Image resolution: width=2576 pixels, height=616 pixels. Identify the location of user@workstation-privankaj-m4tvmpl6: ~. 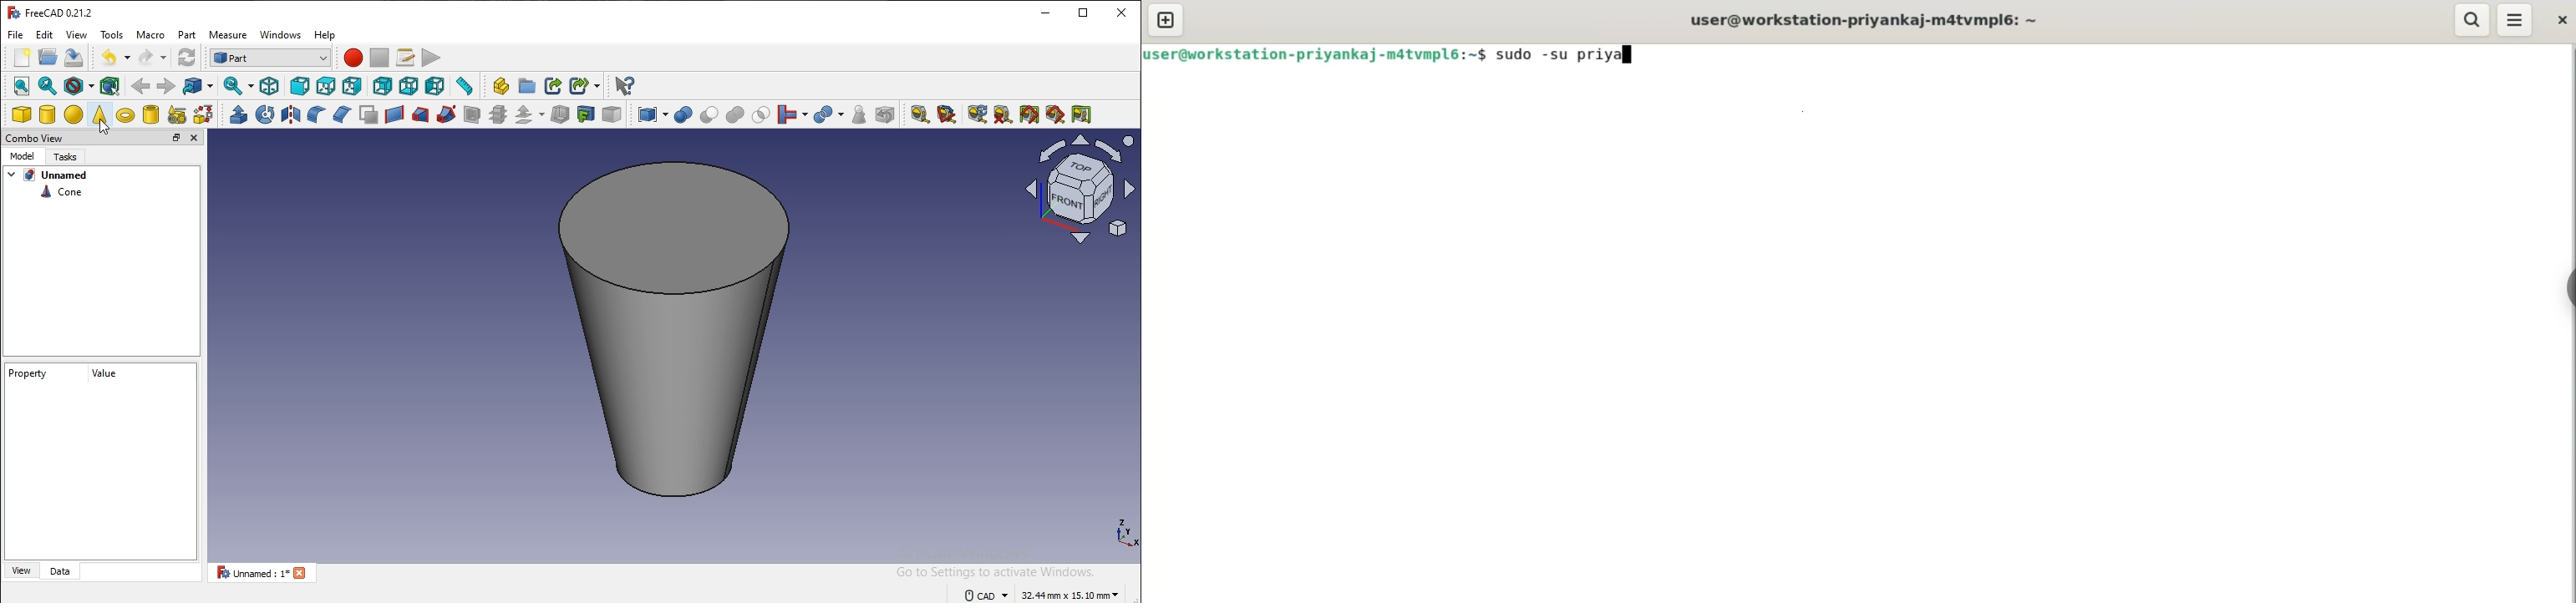
(1865, 20).